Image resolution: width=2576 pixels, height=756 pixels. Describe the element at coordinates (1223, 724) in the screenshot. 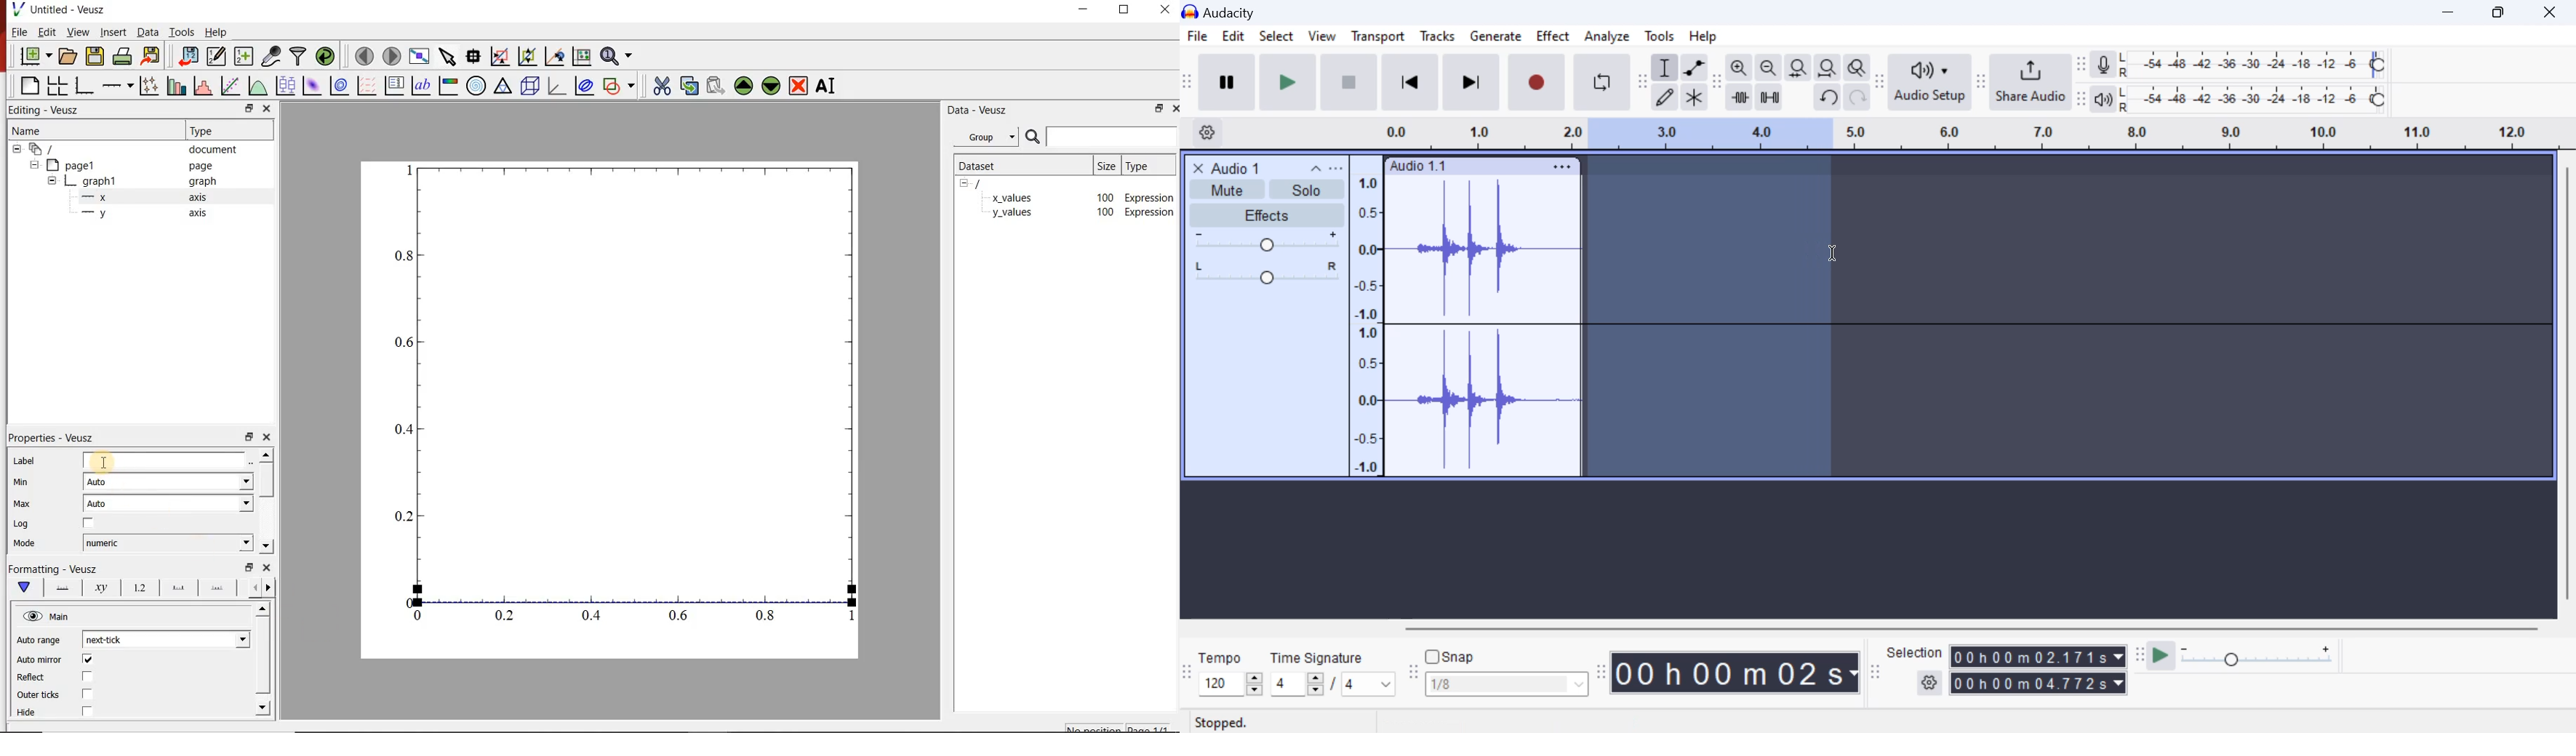

I see `Clip Status` at that location.